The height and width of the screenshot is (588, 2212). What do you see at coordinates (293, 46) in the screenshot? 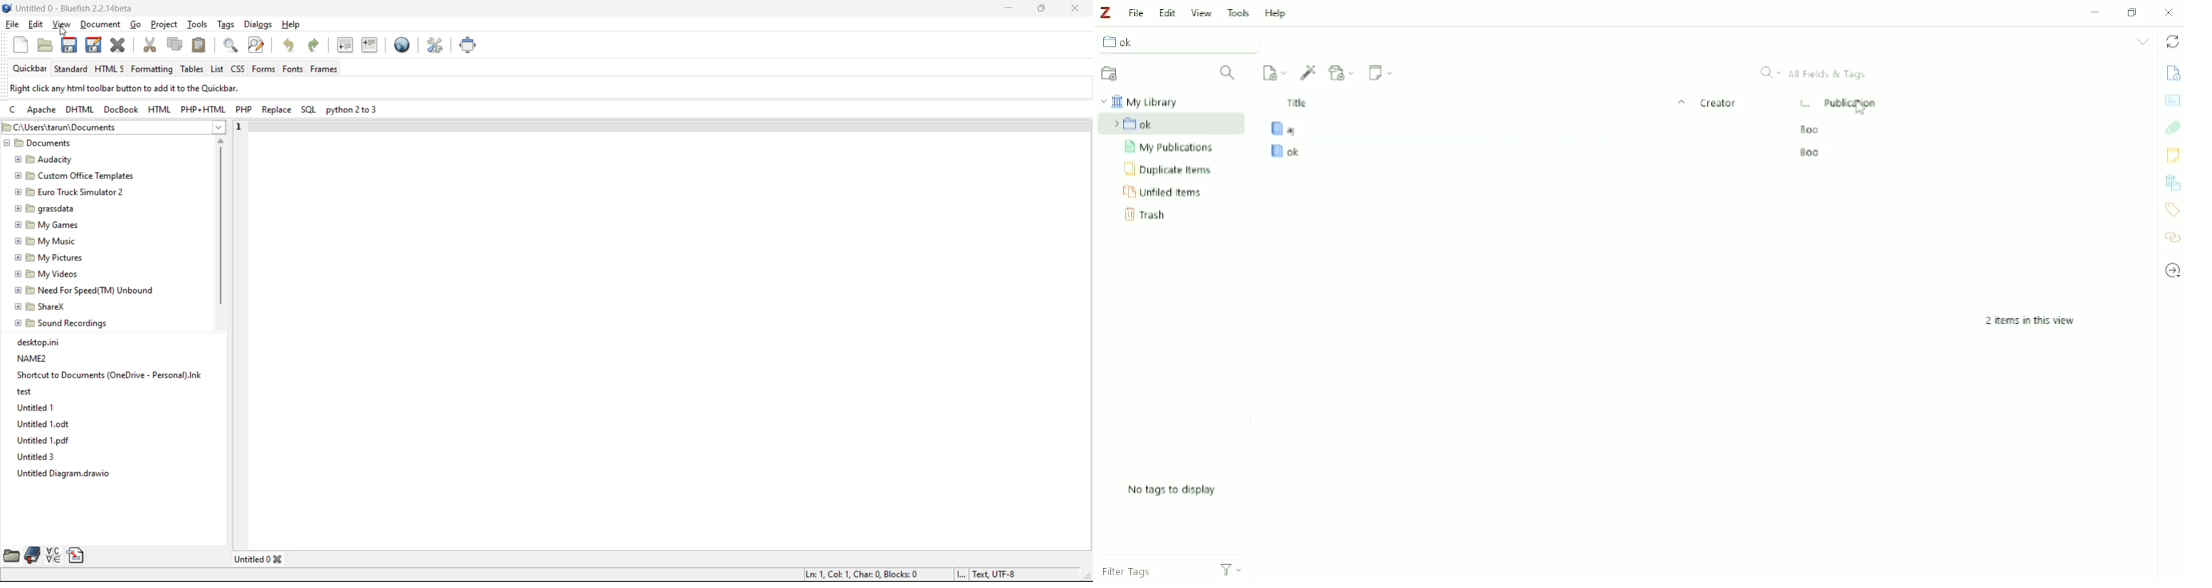
I see `undo` at bounding box center [293, 46].